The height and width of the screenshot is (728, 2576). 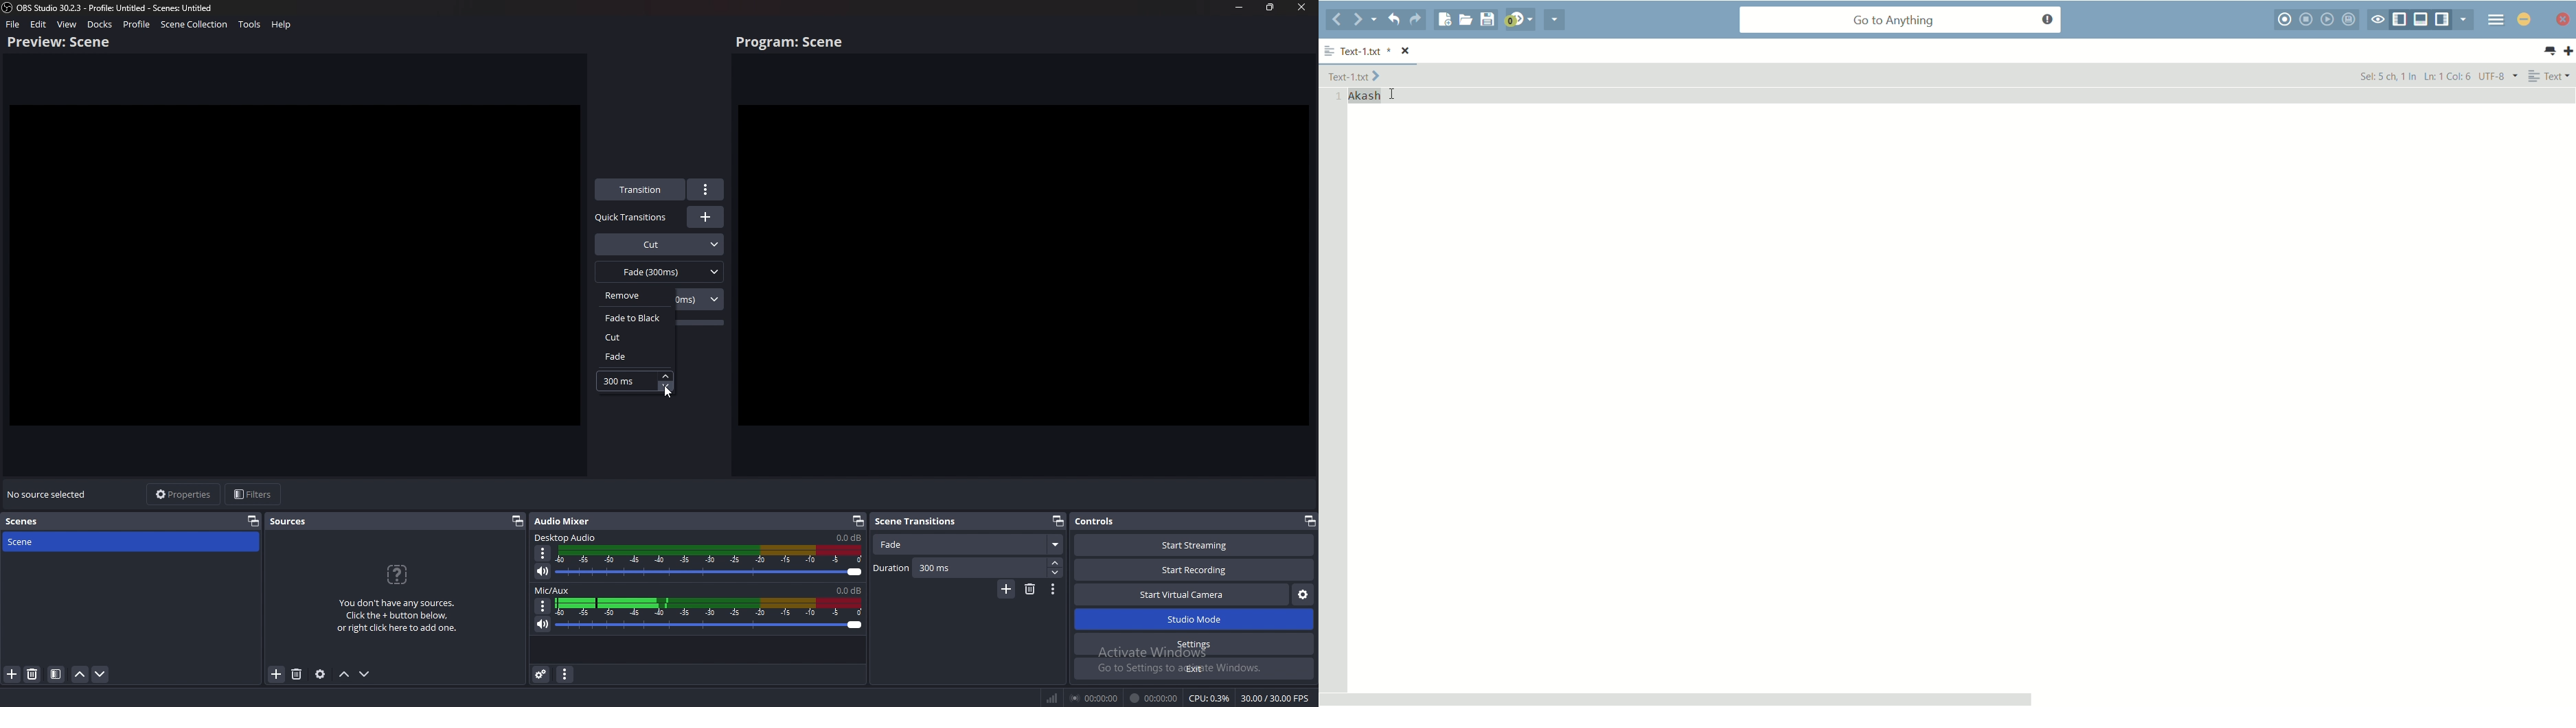 I want to click on network, so click(x=1050, y=698).